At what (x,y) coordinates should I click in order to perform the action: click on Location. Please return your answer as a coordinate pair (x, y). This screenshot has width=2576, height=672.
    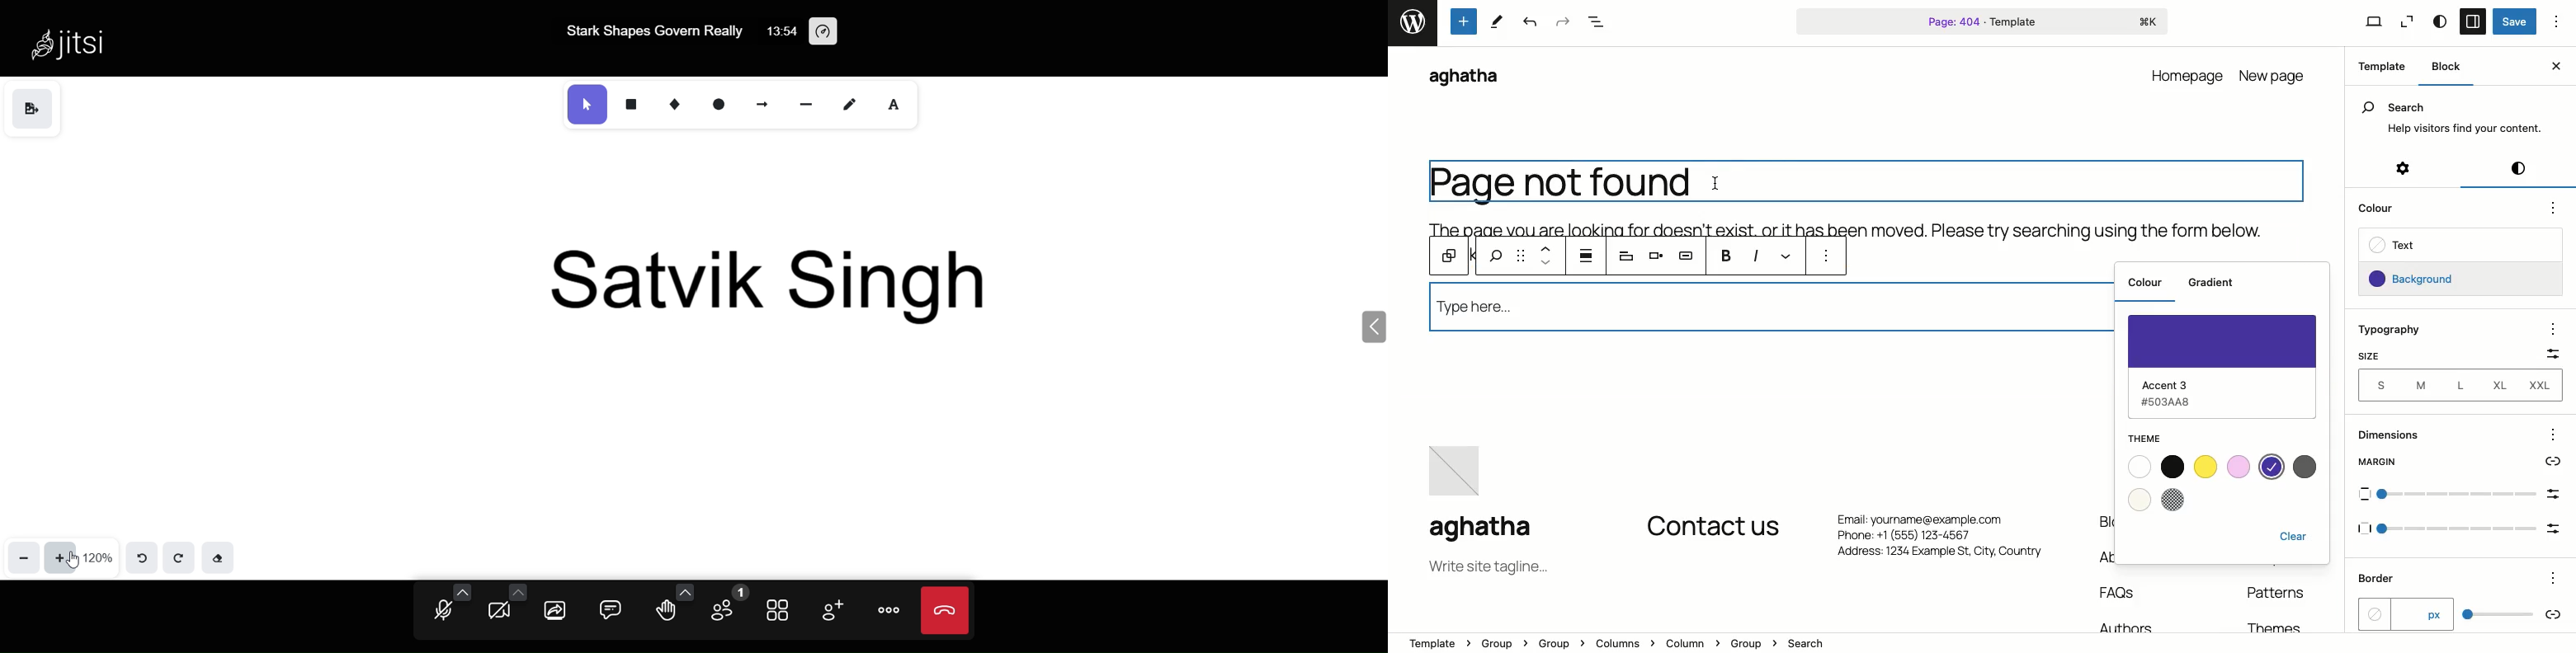
    Looking at the image, I should click on (1983, 645).